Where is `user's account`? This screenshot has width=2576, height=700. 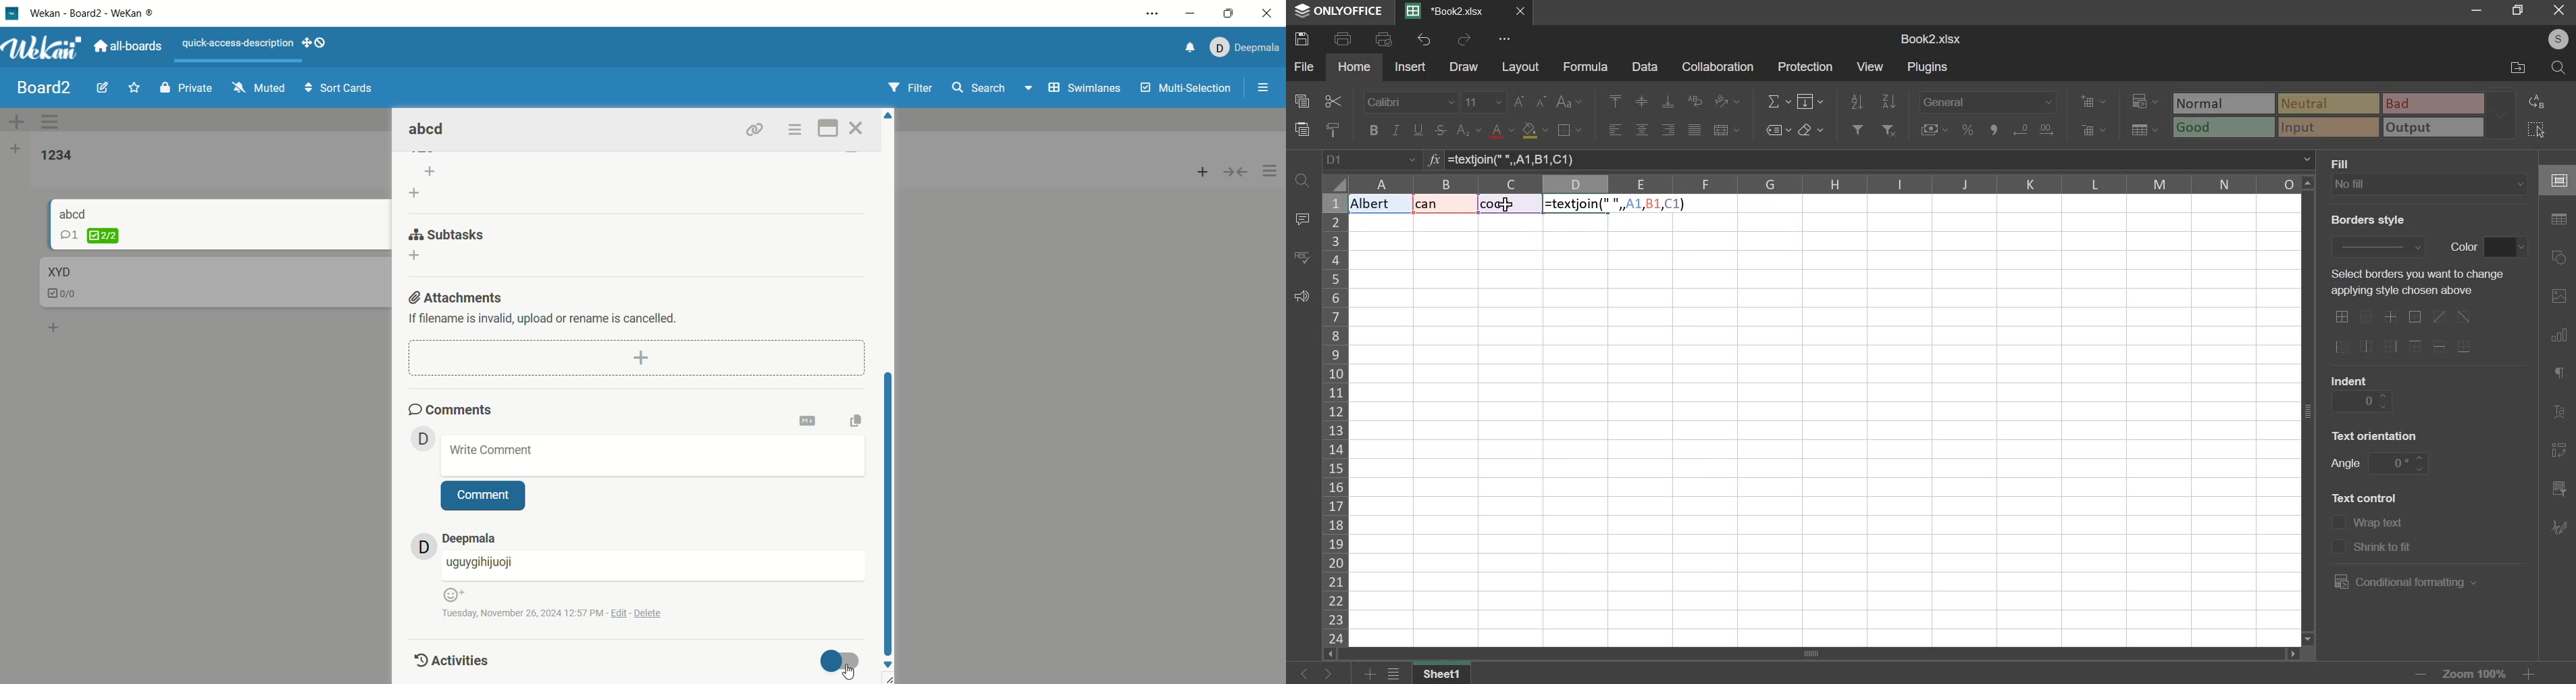
user's account is located at coordinates (2550, 38).